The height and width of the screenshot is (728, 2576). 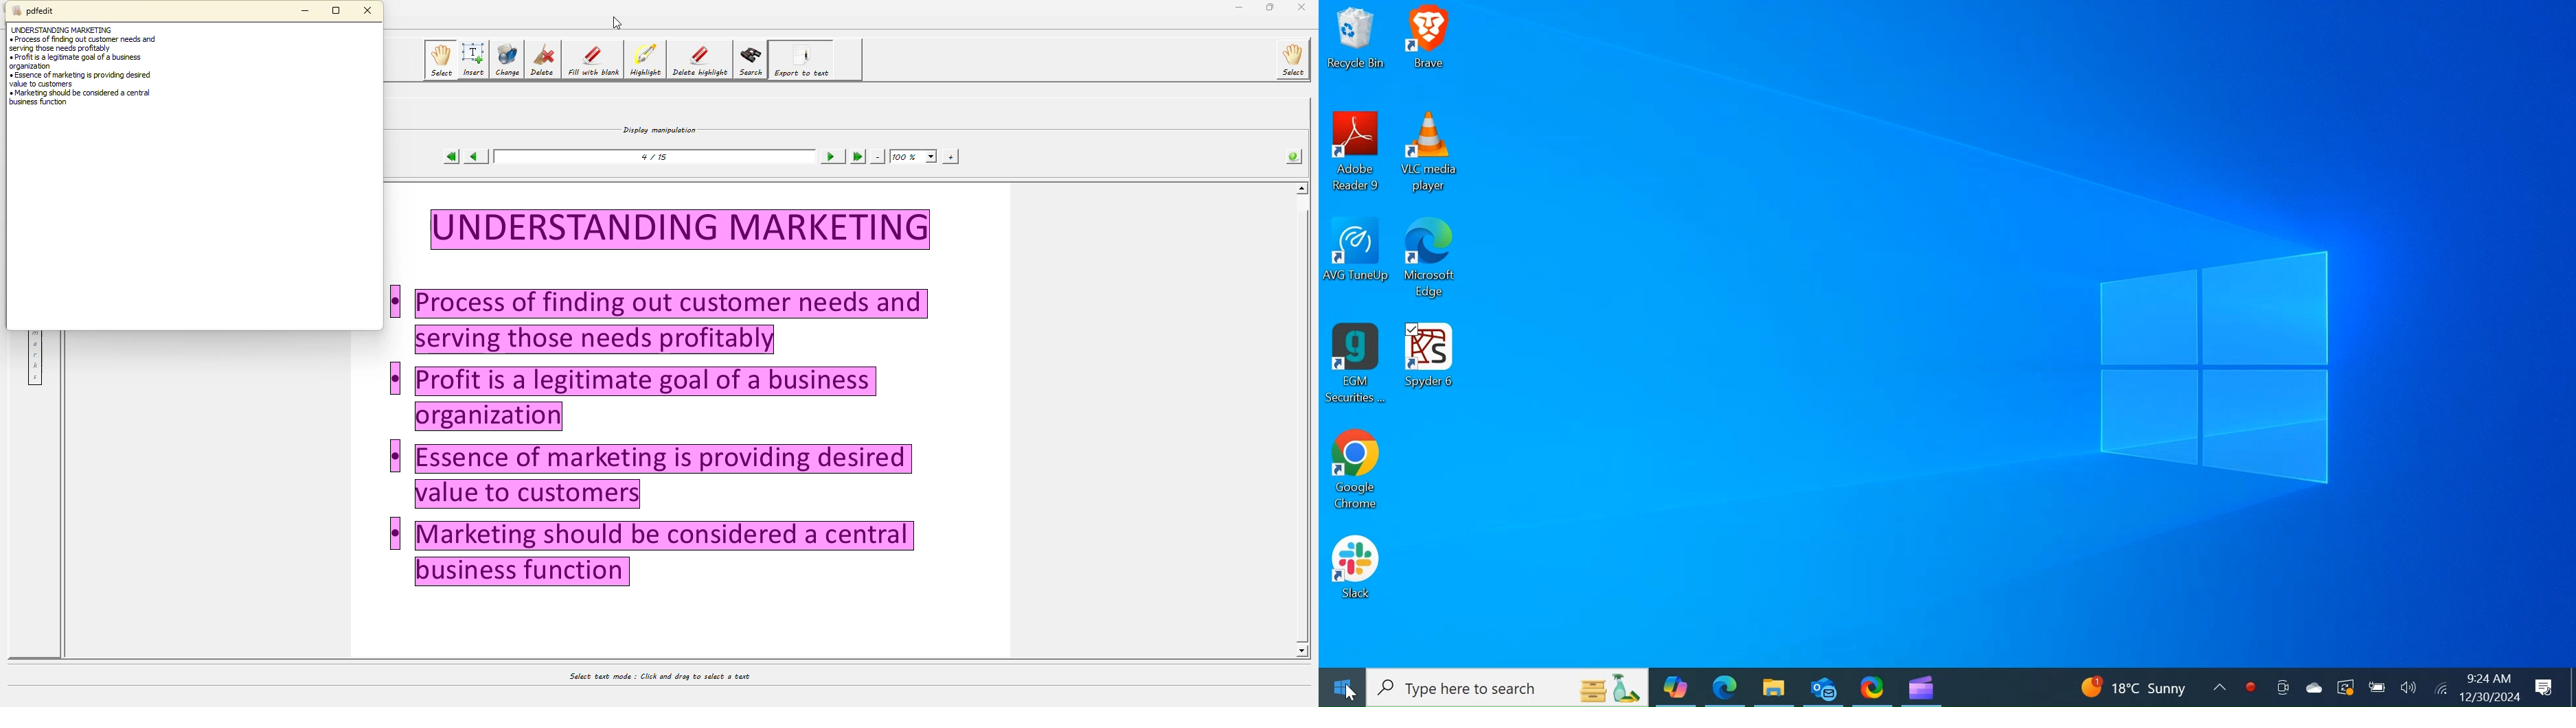 I want to click on Spyder Desktop Icon, so click(x=1431, y=366).